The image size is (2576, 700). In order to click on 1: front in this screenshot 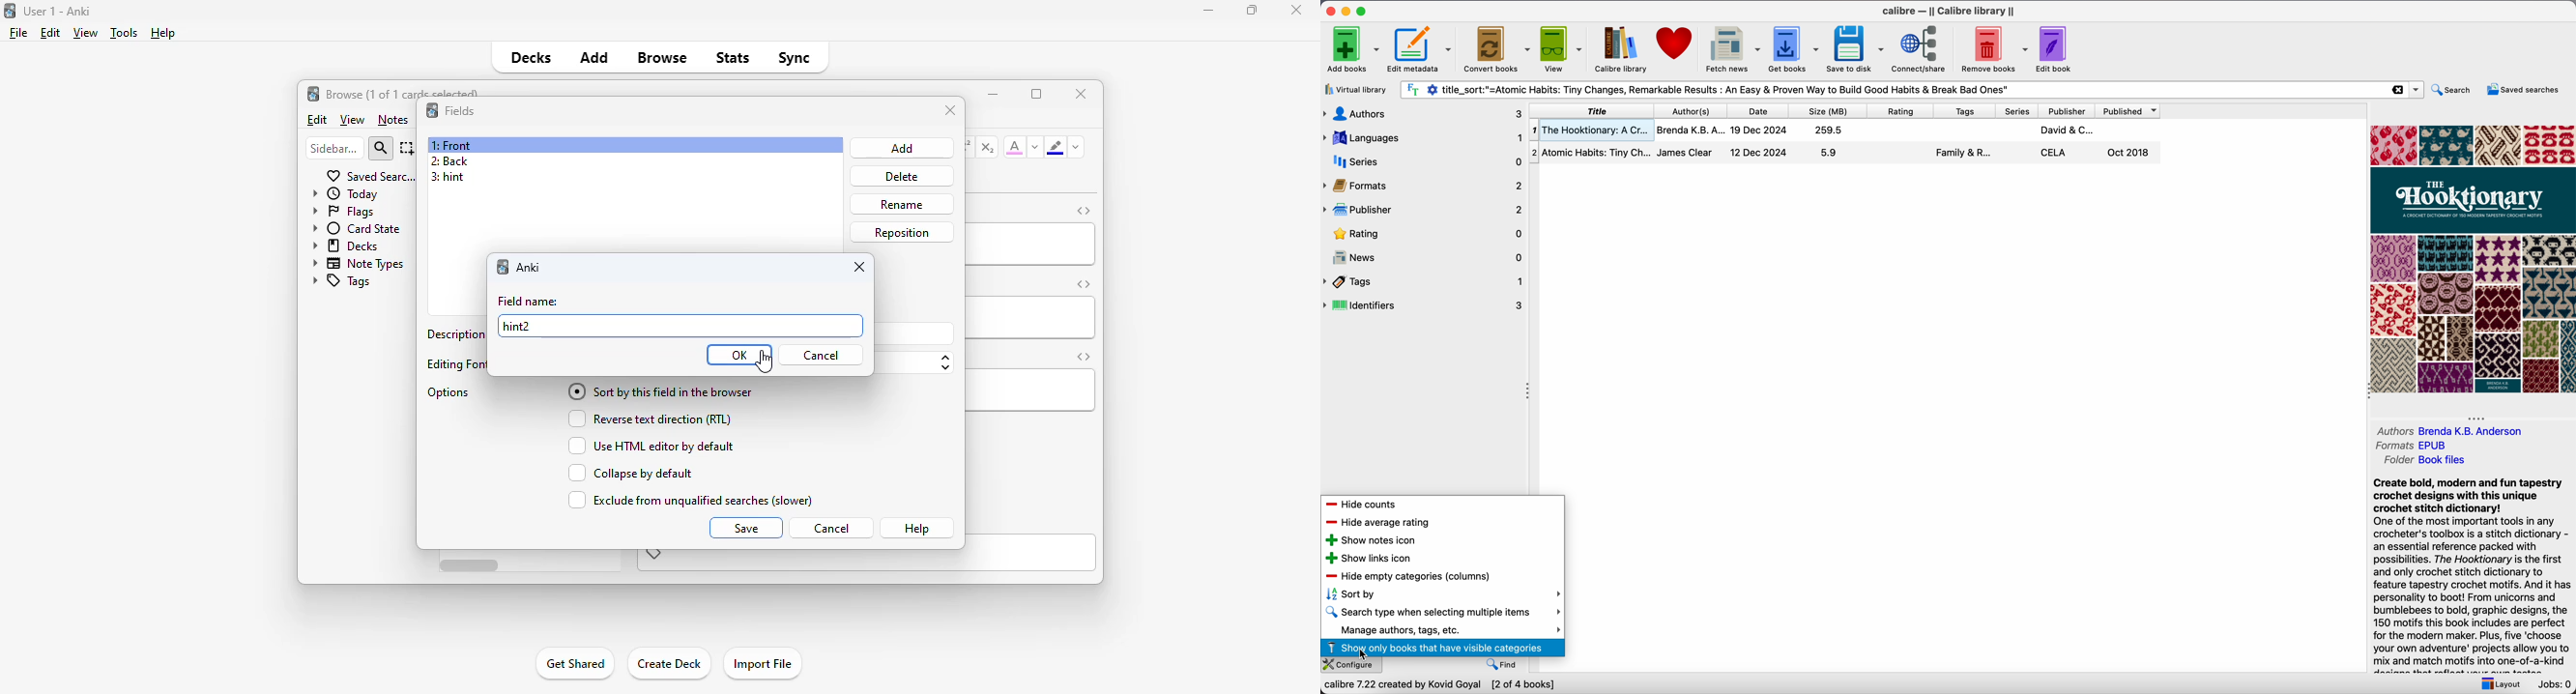, I will do `click(453, 145)`.